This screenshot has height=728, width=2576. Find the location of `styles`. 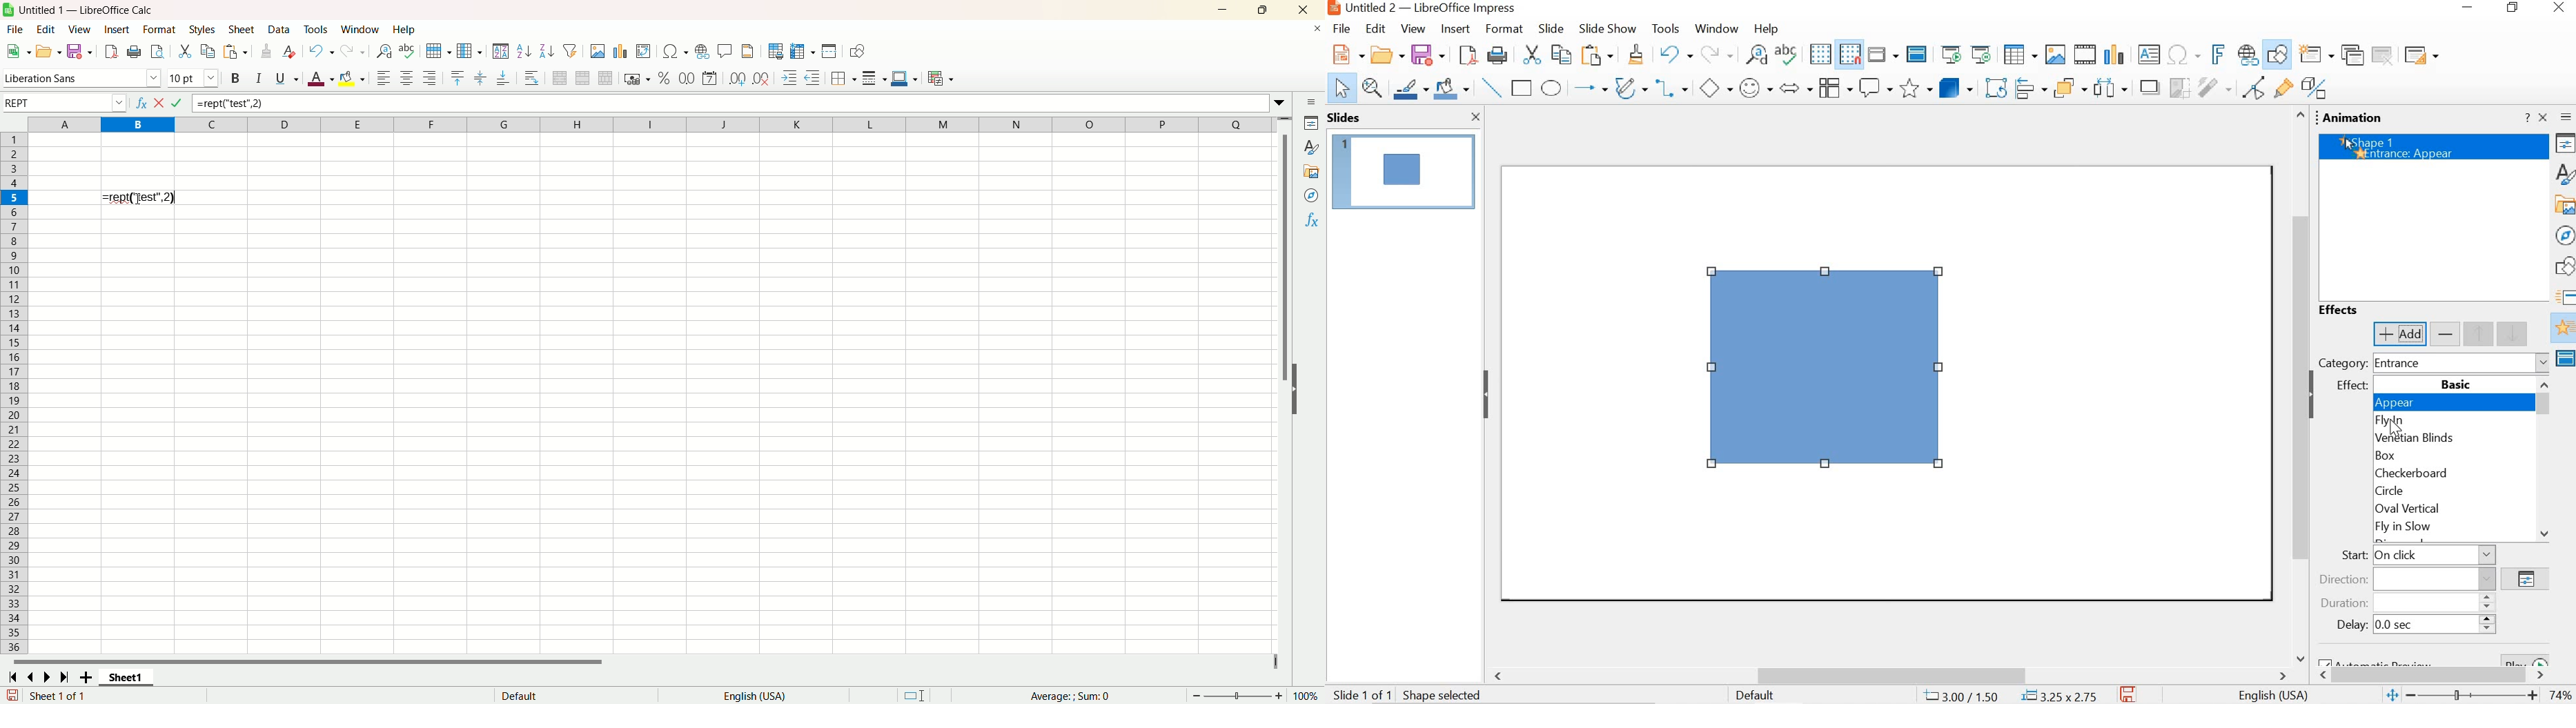

styles is located at coordinates (202, 30).